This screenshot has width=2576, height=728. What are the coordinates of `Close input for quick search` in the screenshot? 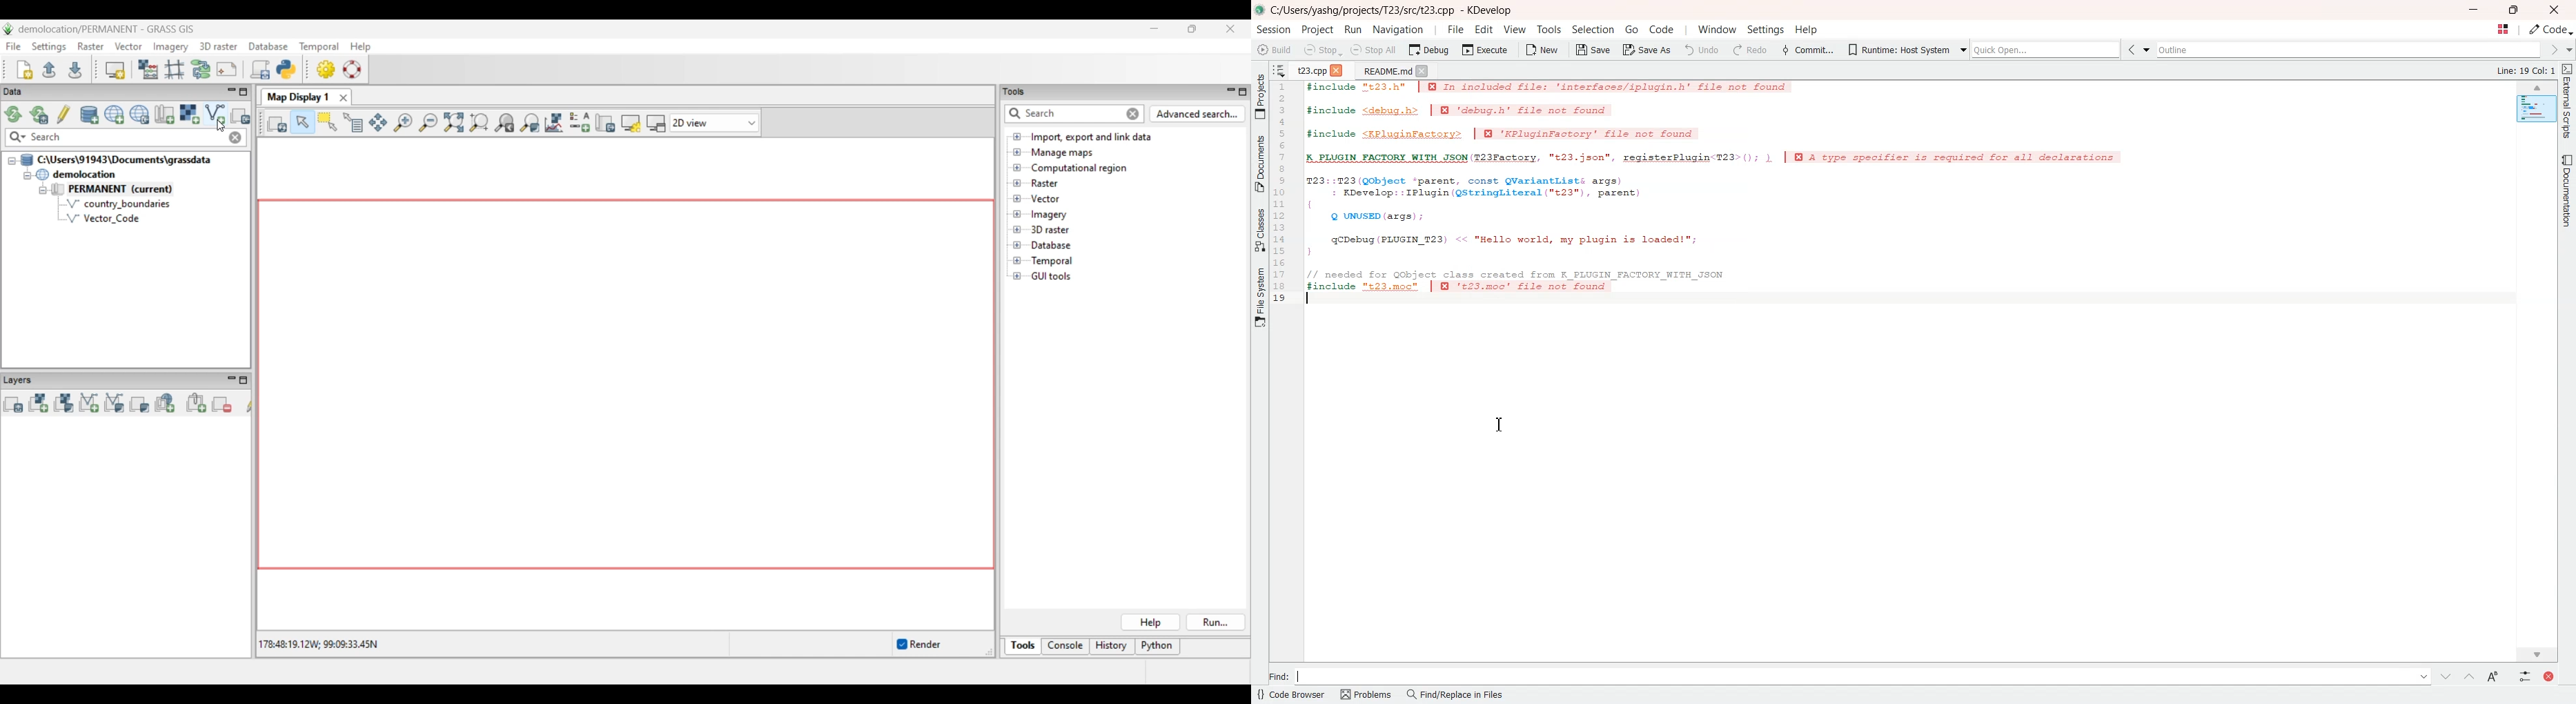 It's located at (1134, 114).